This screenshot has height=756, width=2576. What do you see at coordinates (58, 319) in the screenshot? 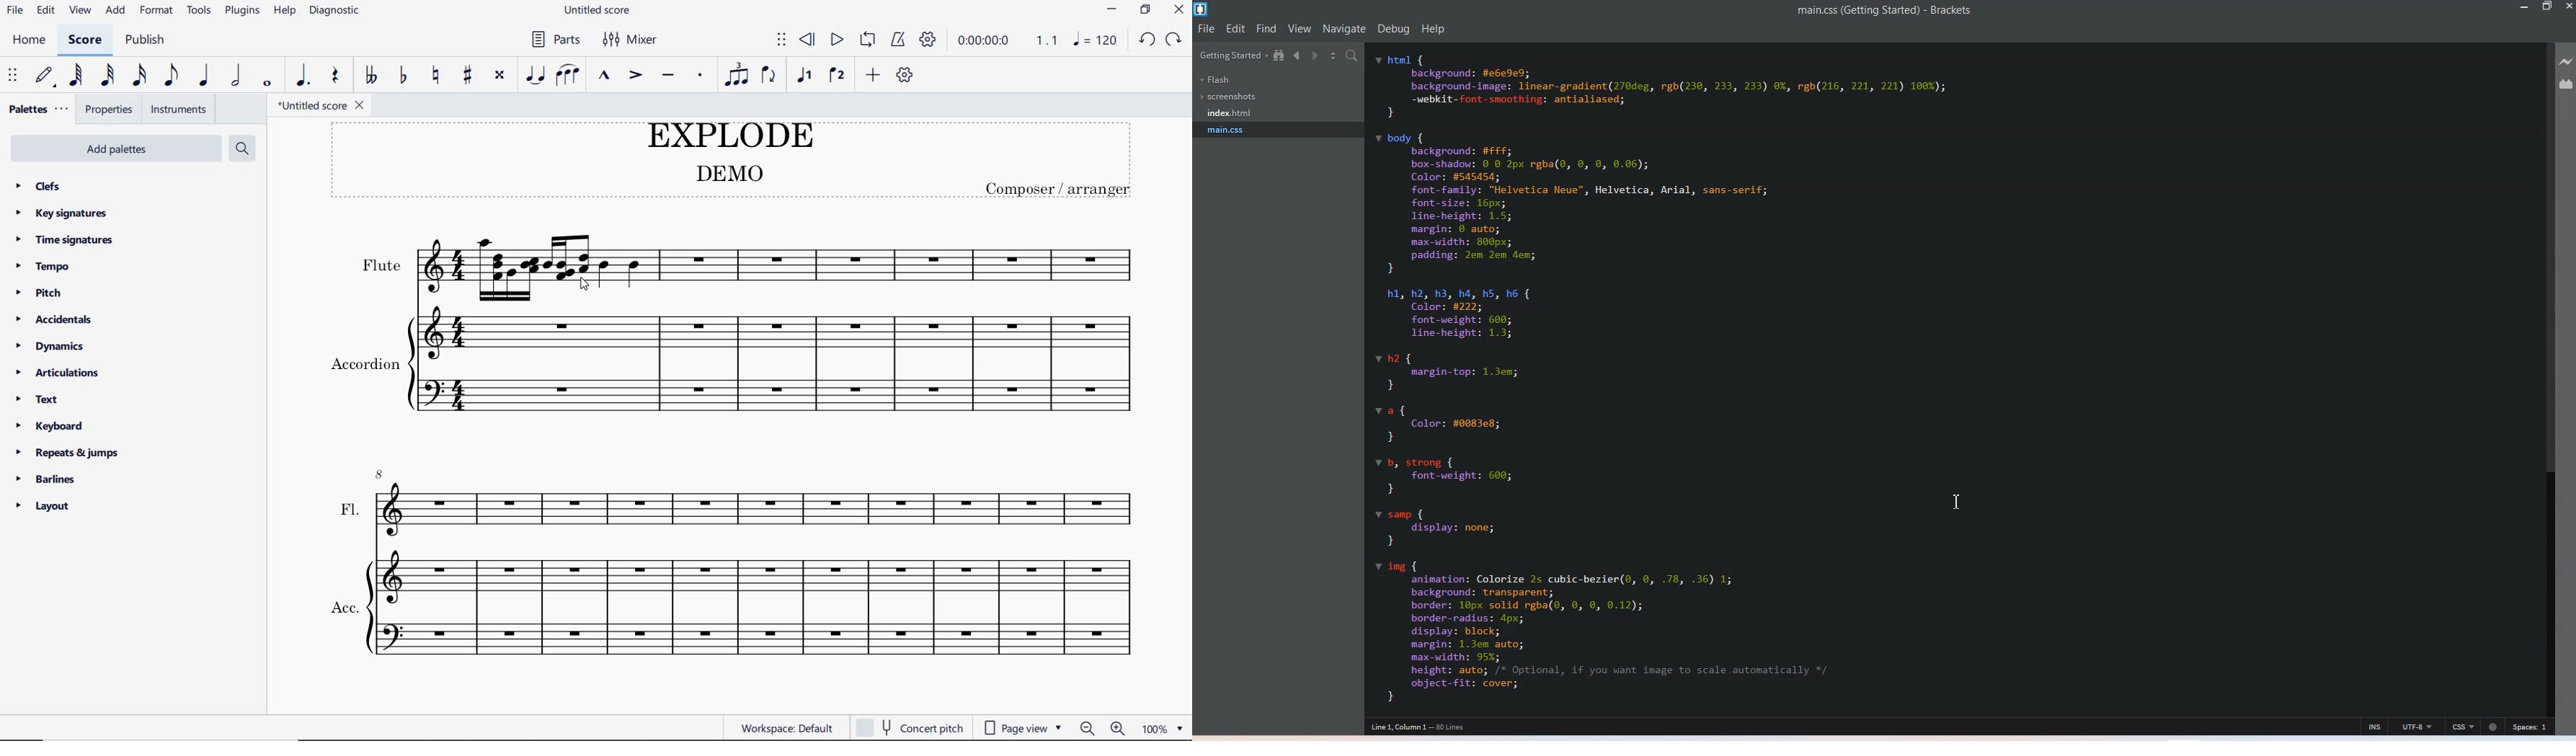
I see `accidentals` at bounding box center [58, 319].